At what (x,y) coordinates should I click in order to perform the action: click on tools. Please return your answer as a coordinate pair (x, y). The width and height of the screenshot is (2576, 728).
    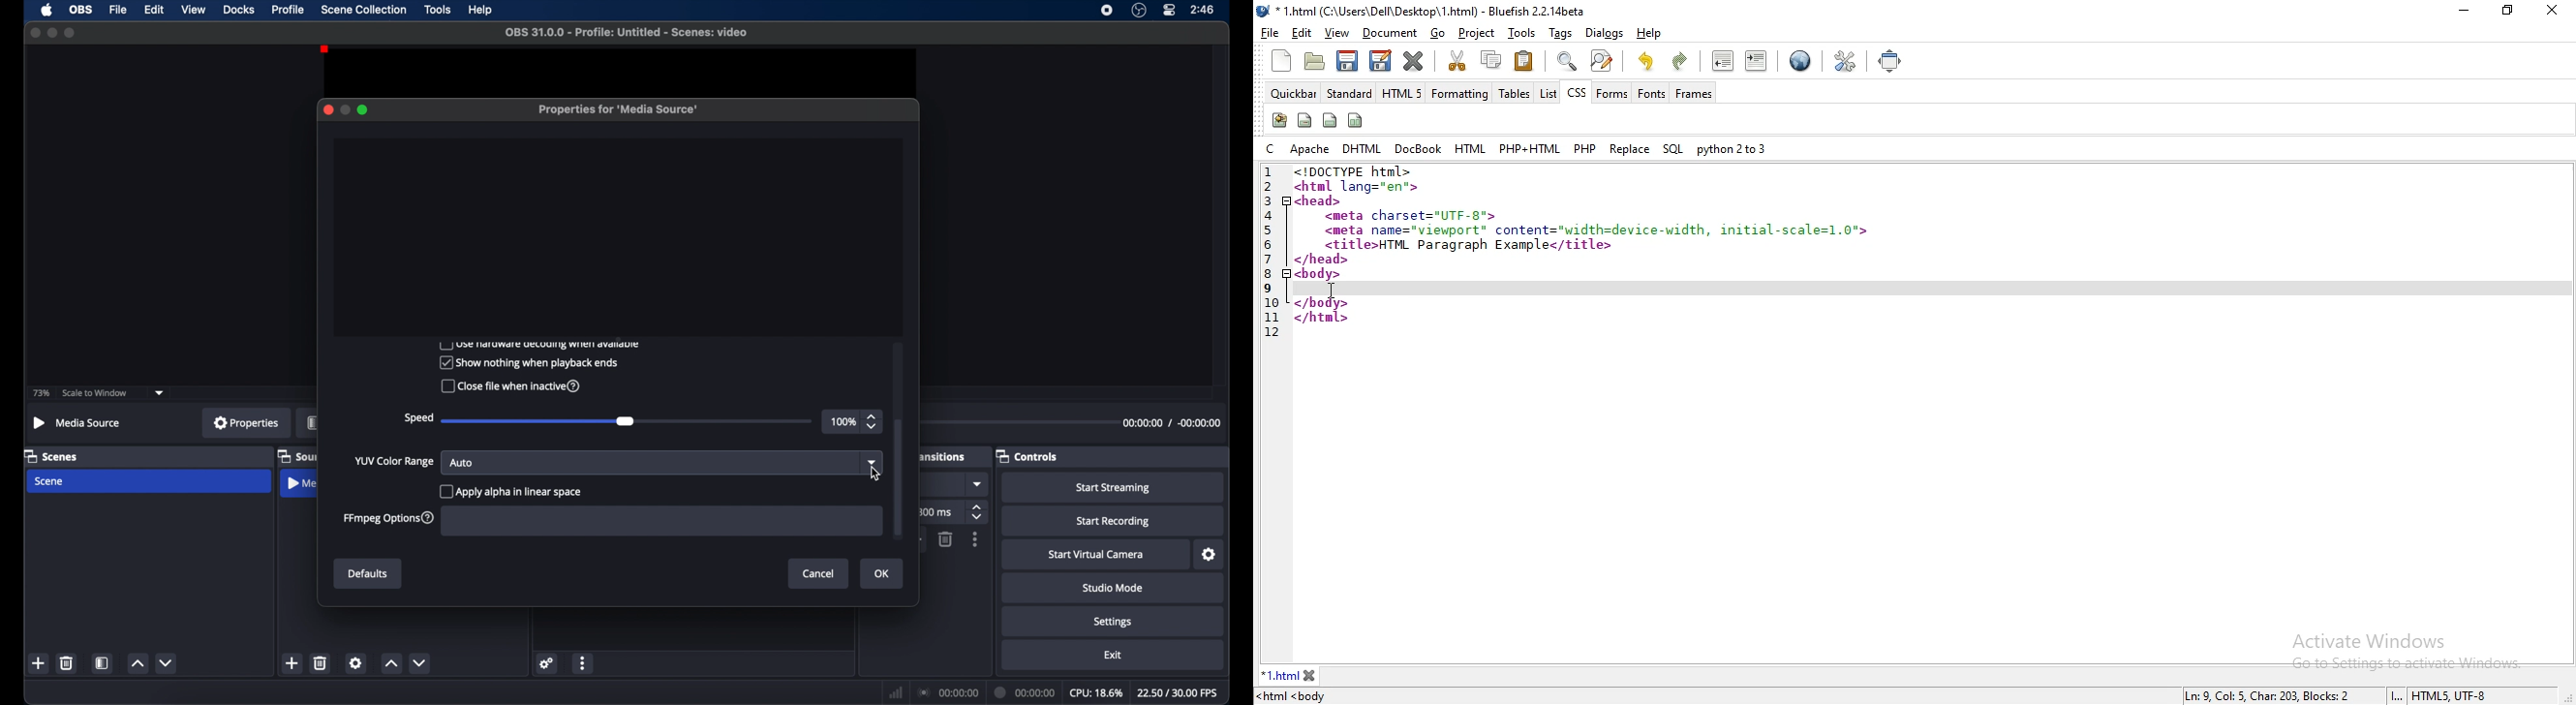
    Looking at the image, I should click on (438, 9).